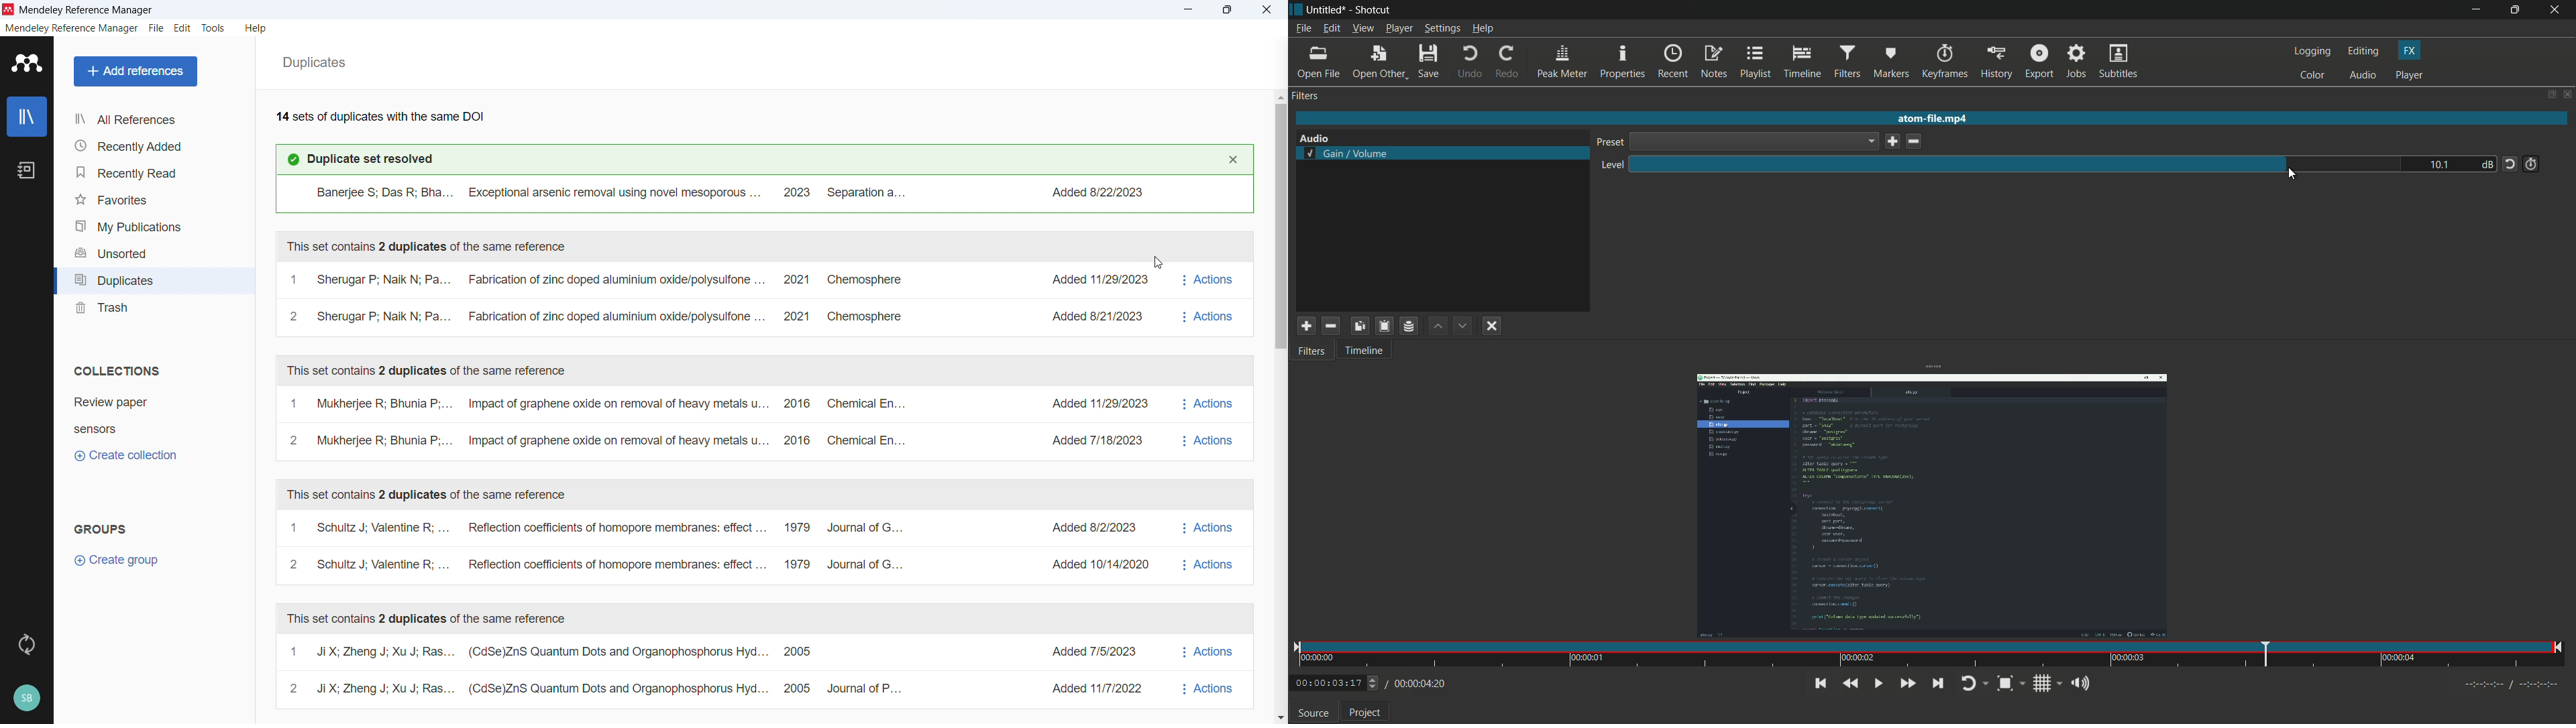 This screenshot has height=728, width=2576. What do you see at coordinates (148, 401) in the screenshot?
I see `collection  1` at bounding box center [148, 401].